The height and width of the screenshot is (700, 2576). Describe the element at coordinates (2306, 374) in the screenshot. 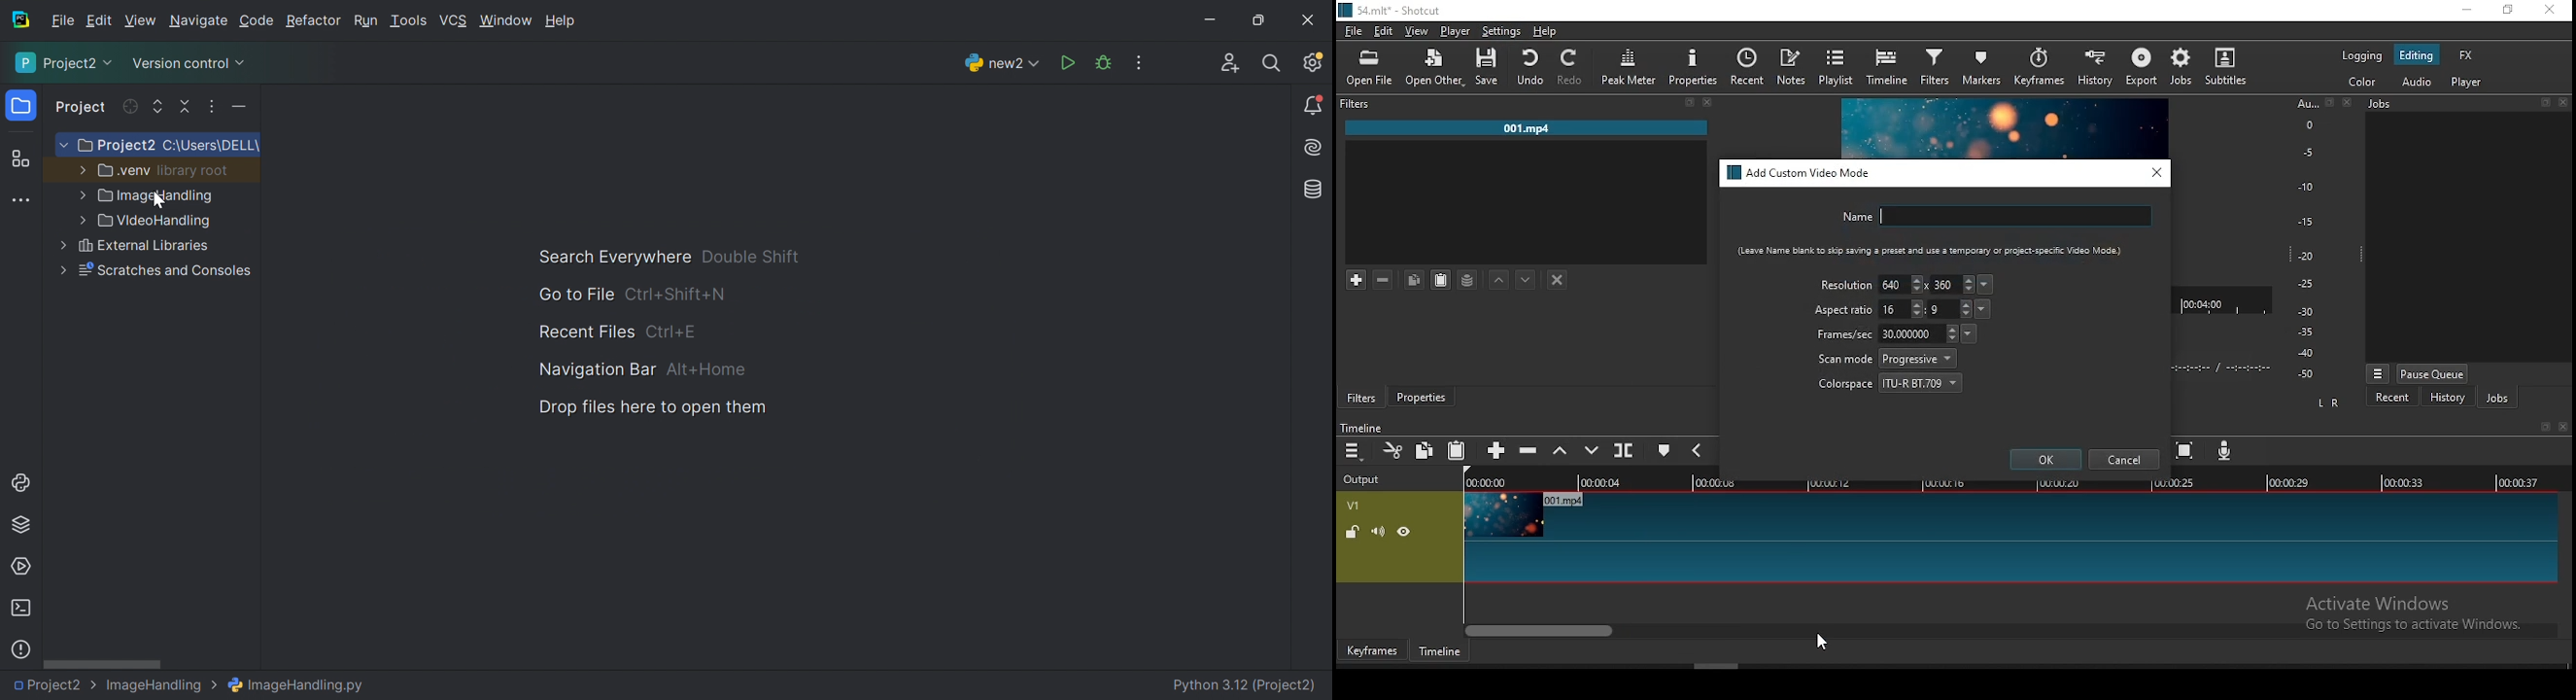

I see `-50` at that location.